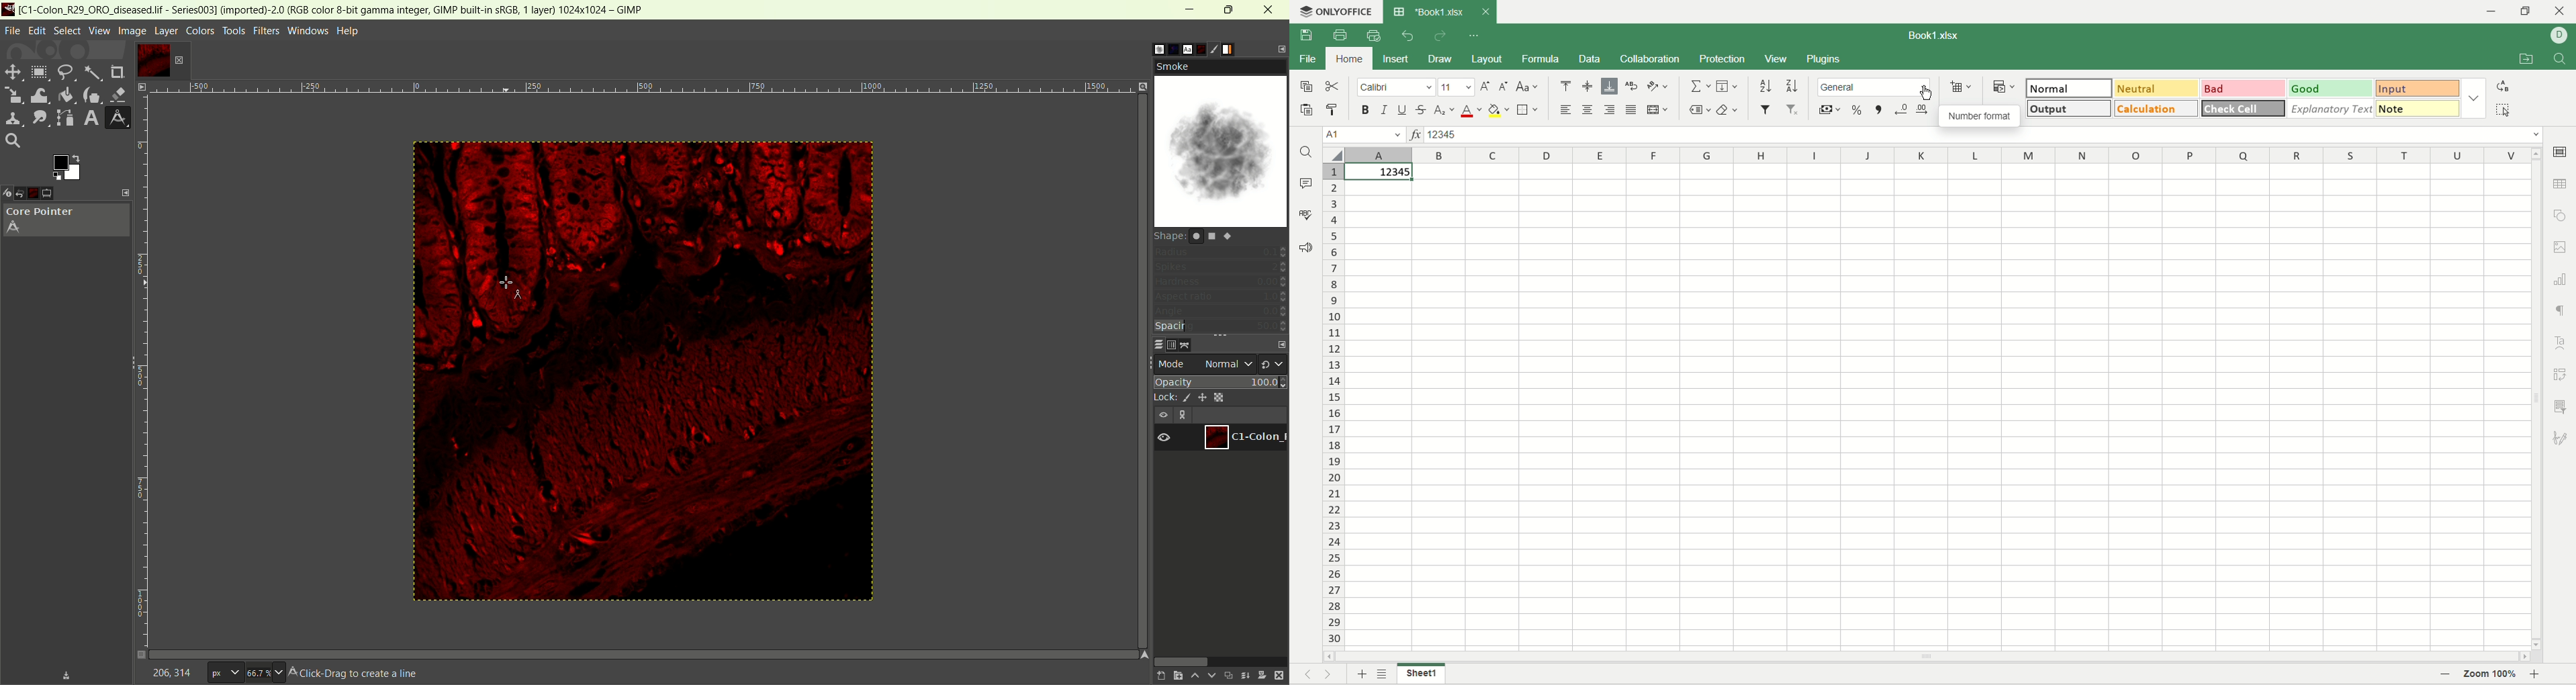 This screenshot has width=2576, height=700. I want to click on conditional formatting, so click(2004, 85).